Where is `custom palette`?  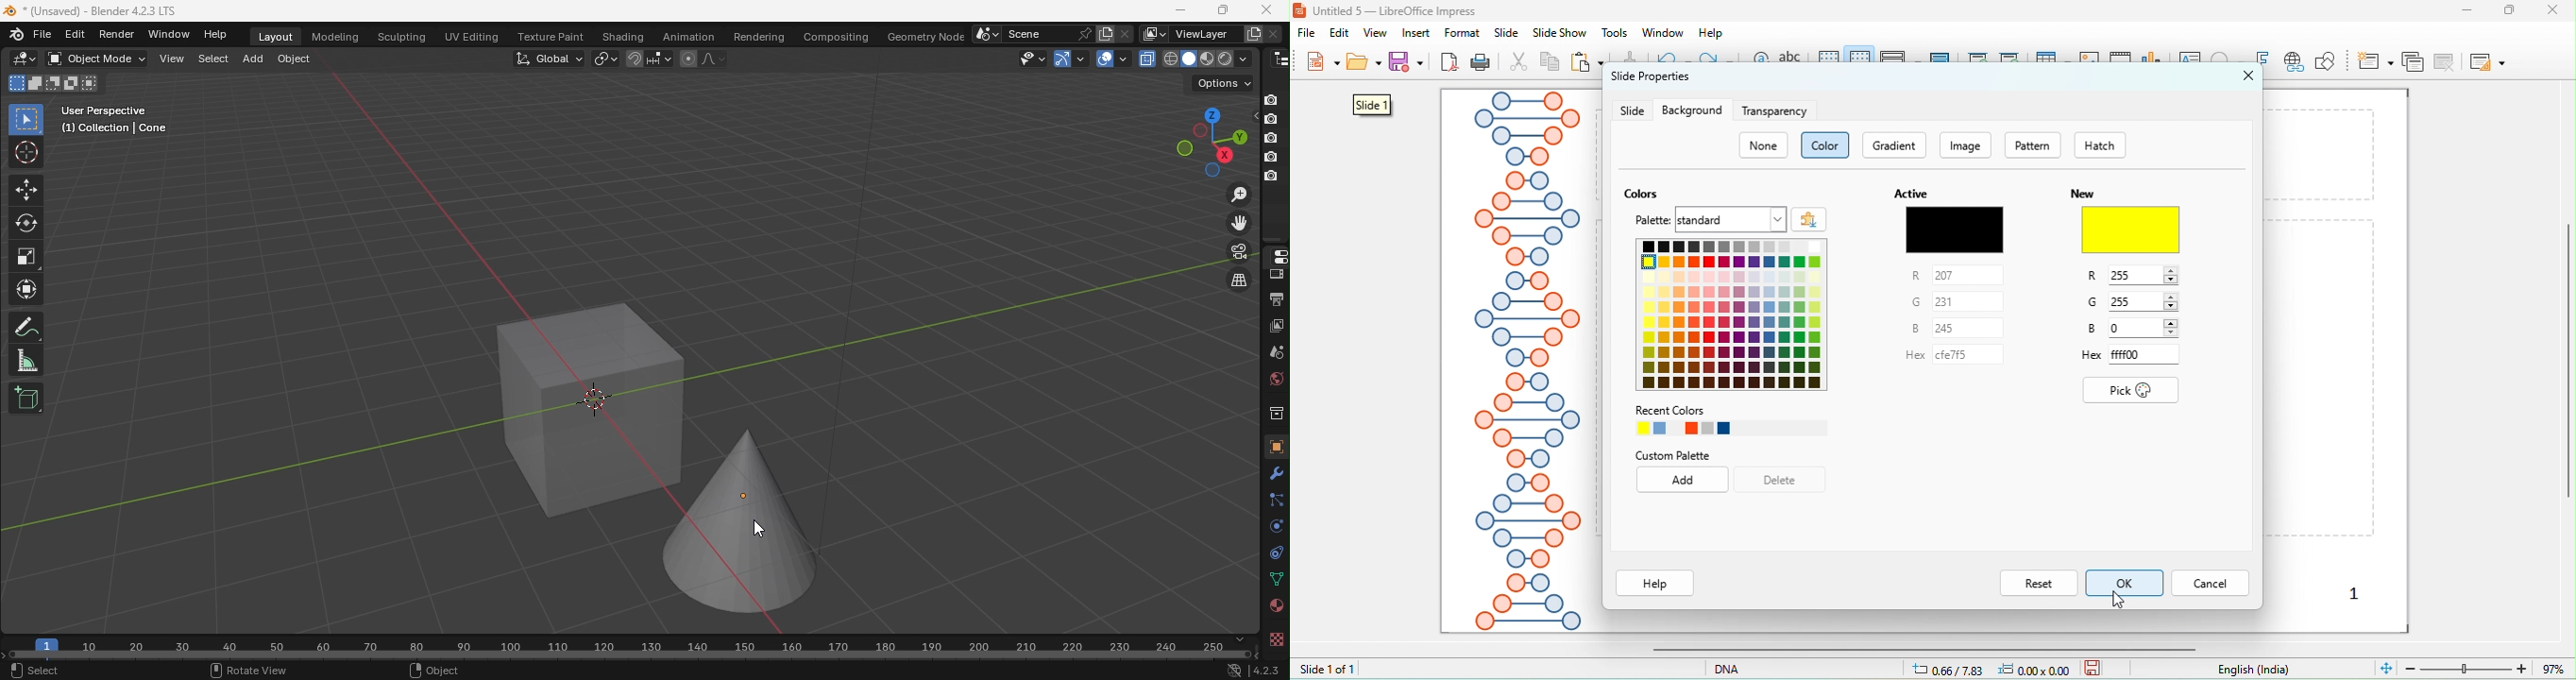
custom palette is located at coordinates (1672, 456).